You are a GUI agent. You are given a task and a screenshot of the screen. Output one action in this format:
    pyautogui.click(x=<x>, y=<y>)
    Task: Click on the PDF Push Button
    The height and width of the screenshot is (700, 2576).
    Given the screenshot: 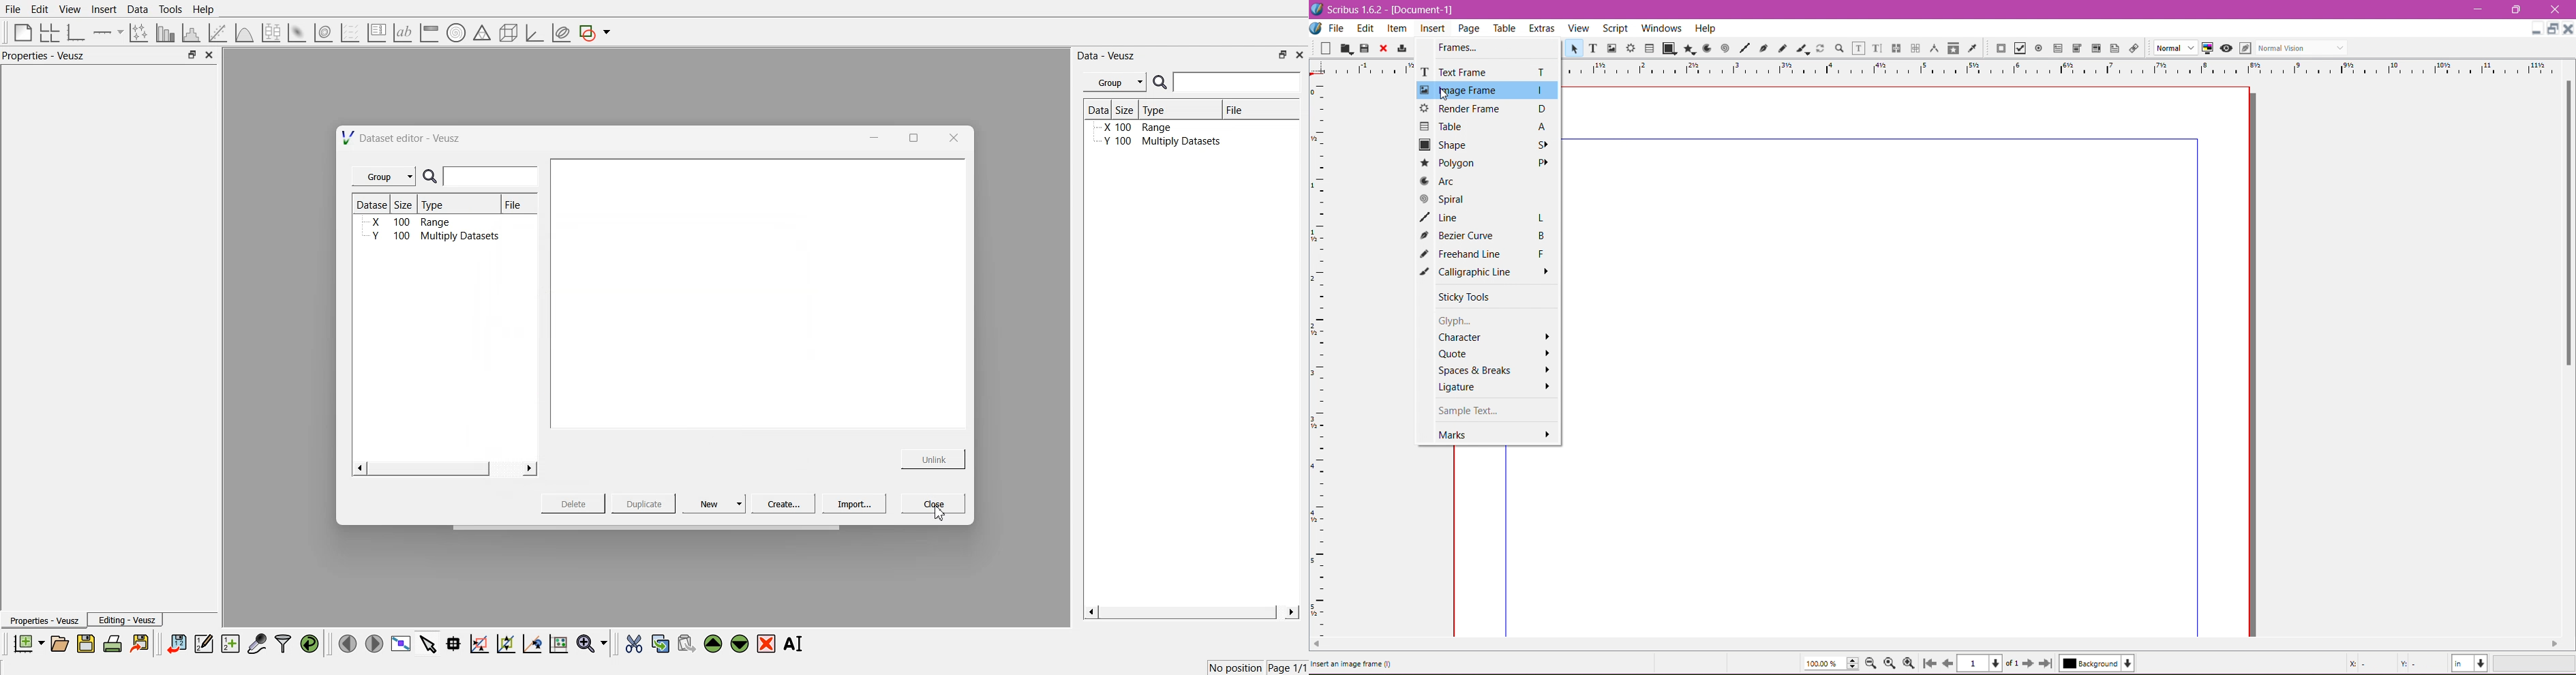 What is the action you would take?
    pyautogui.click(x=2001, y=48)
    